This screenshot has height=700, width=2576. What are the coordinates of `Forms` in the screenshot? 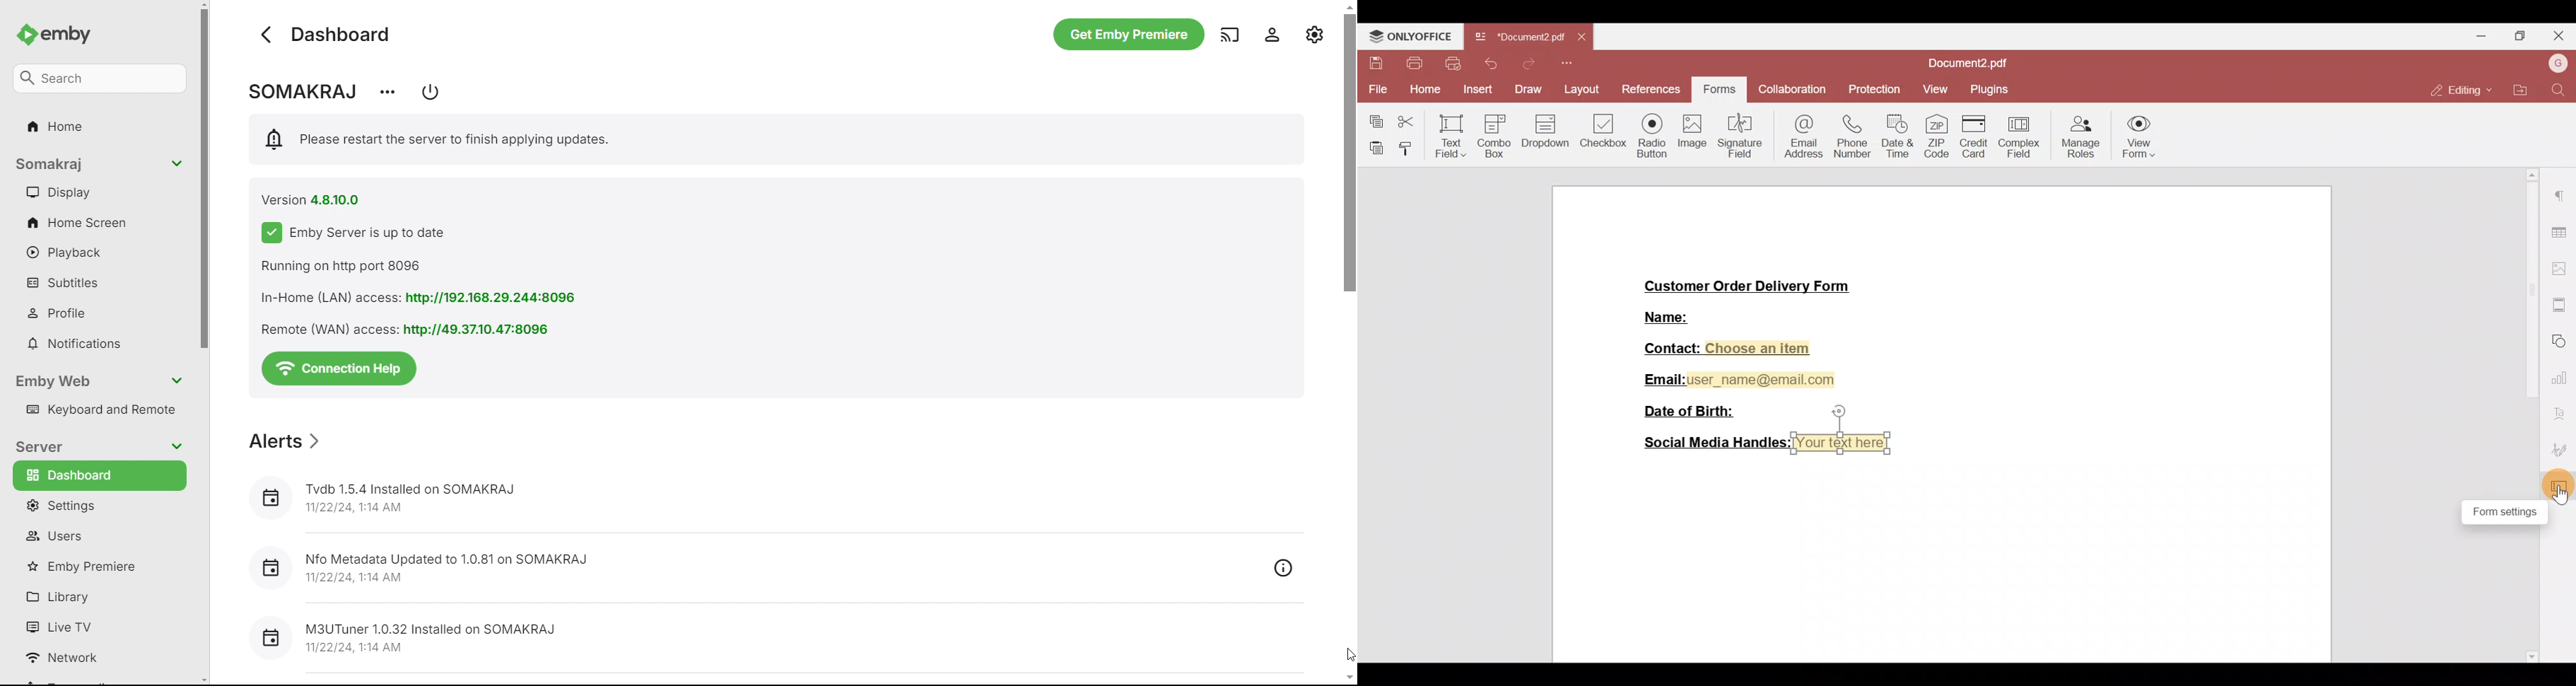 It's located at (1721, 86).